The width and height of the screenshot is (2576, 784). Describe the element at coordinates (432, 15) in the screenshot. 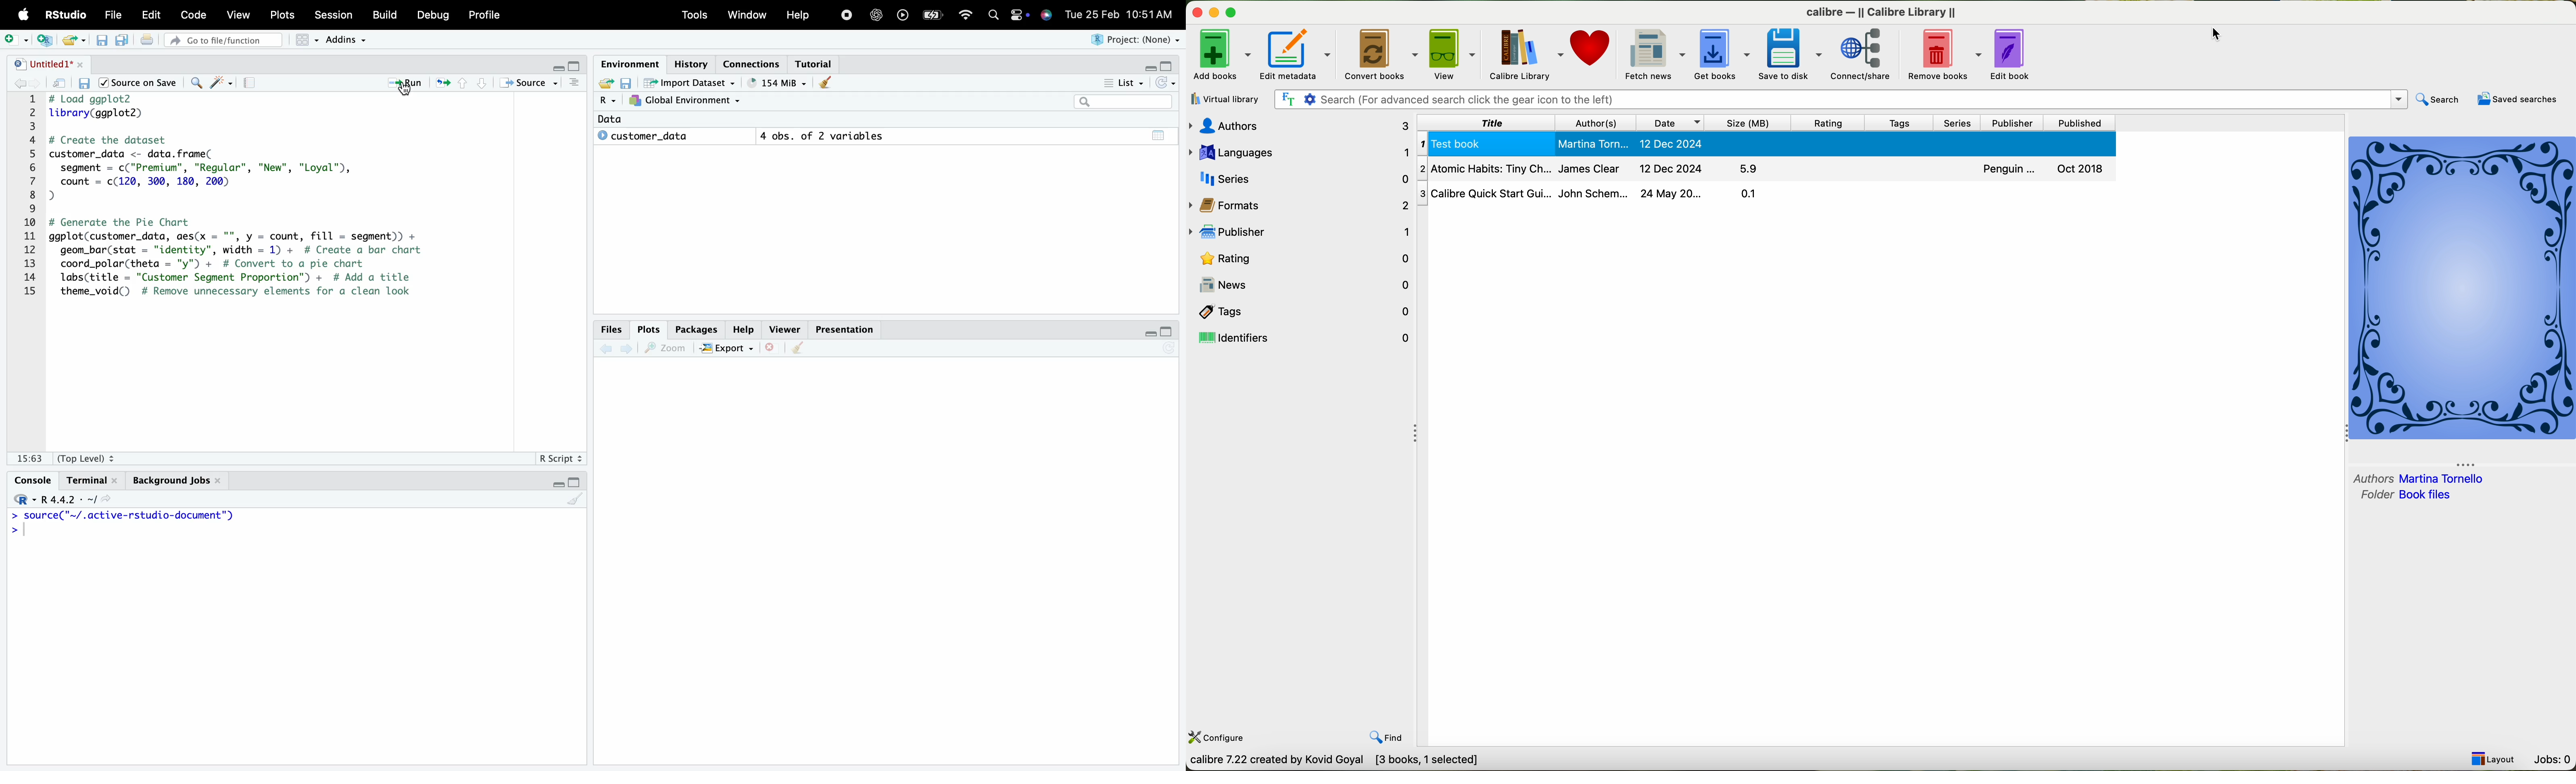

I see `Debug` at that location.